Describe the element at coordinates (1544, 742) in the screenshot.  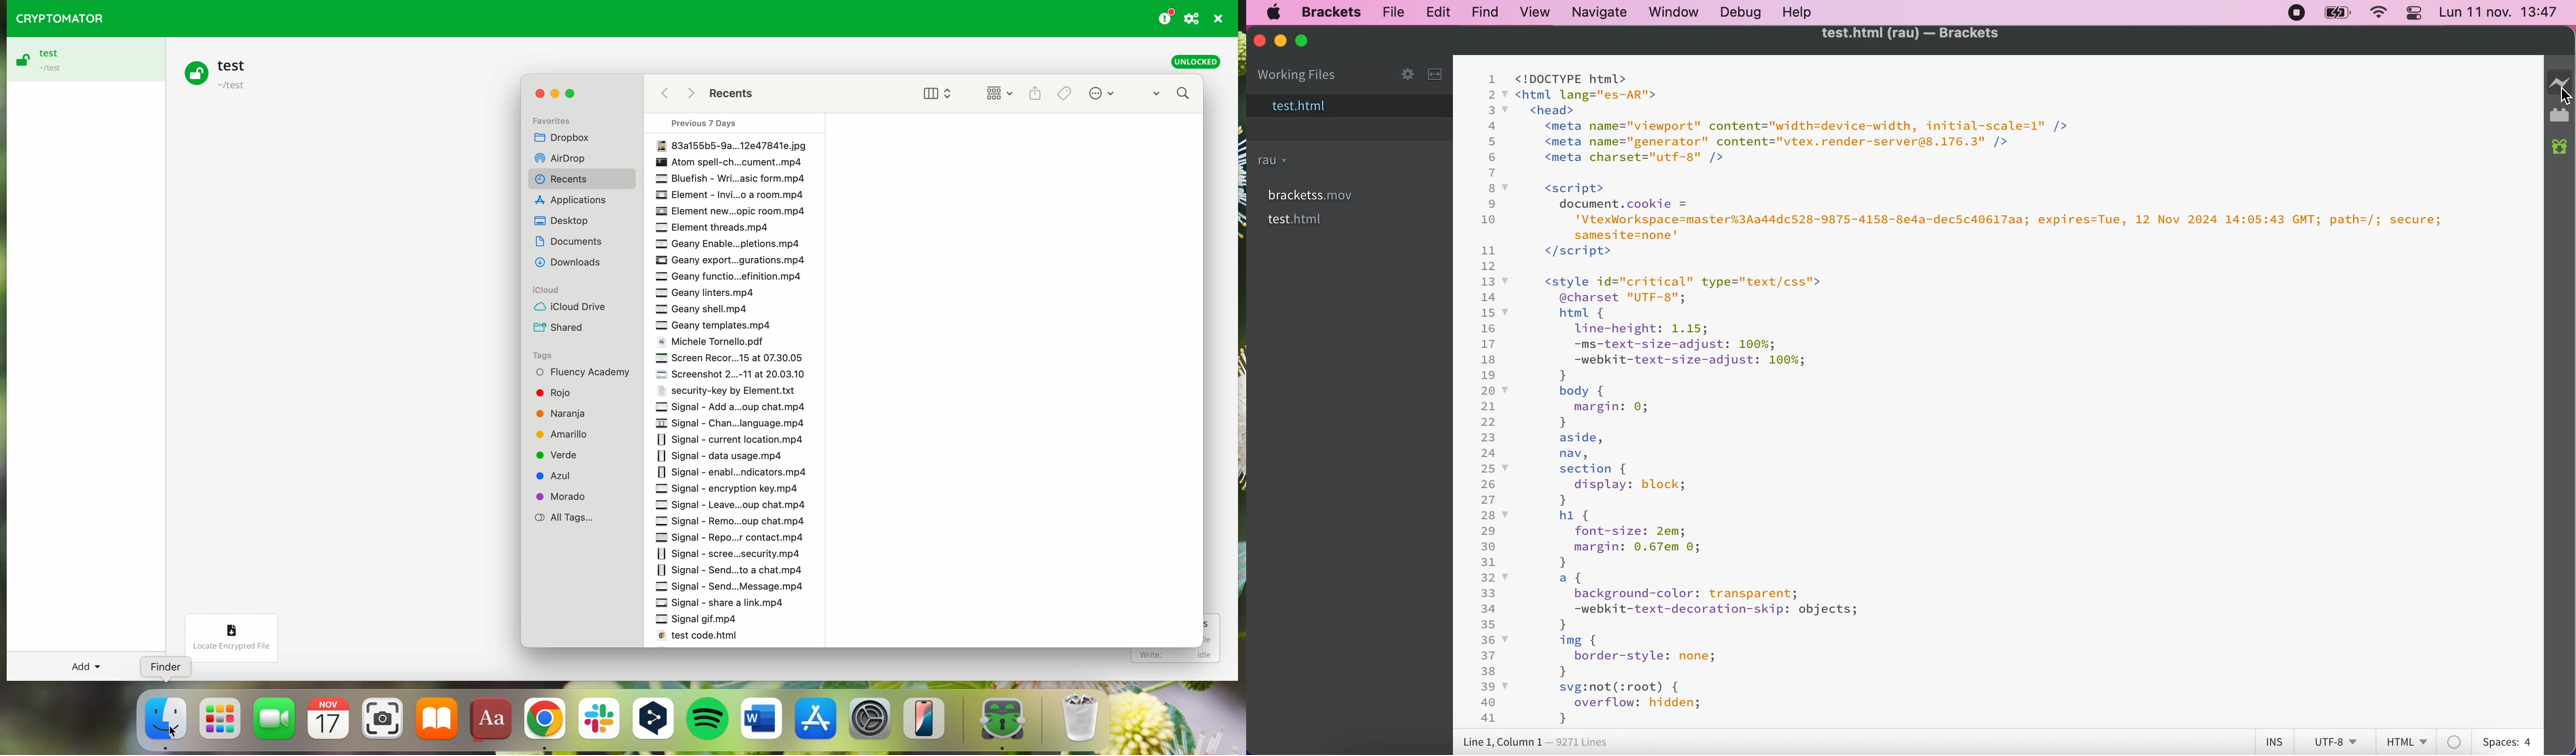
I see `lines and columns` at that location.